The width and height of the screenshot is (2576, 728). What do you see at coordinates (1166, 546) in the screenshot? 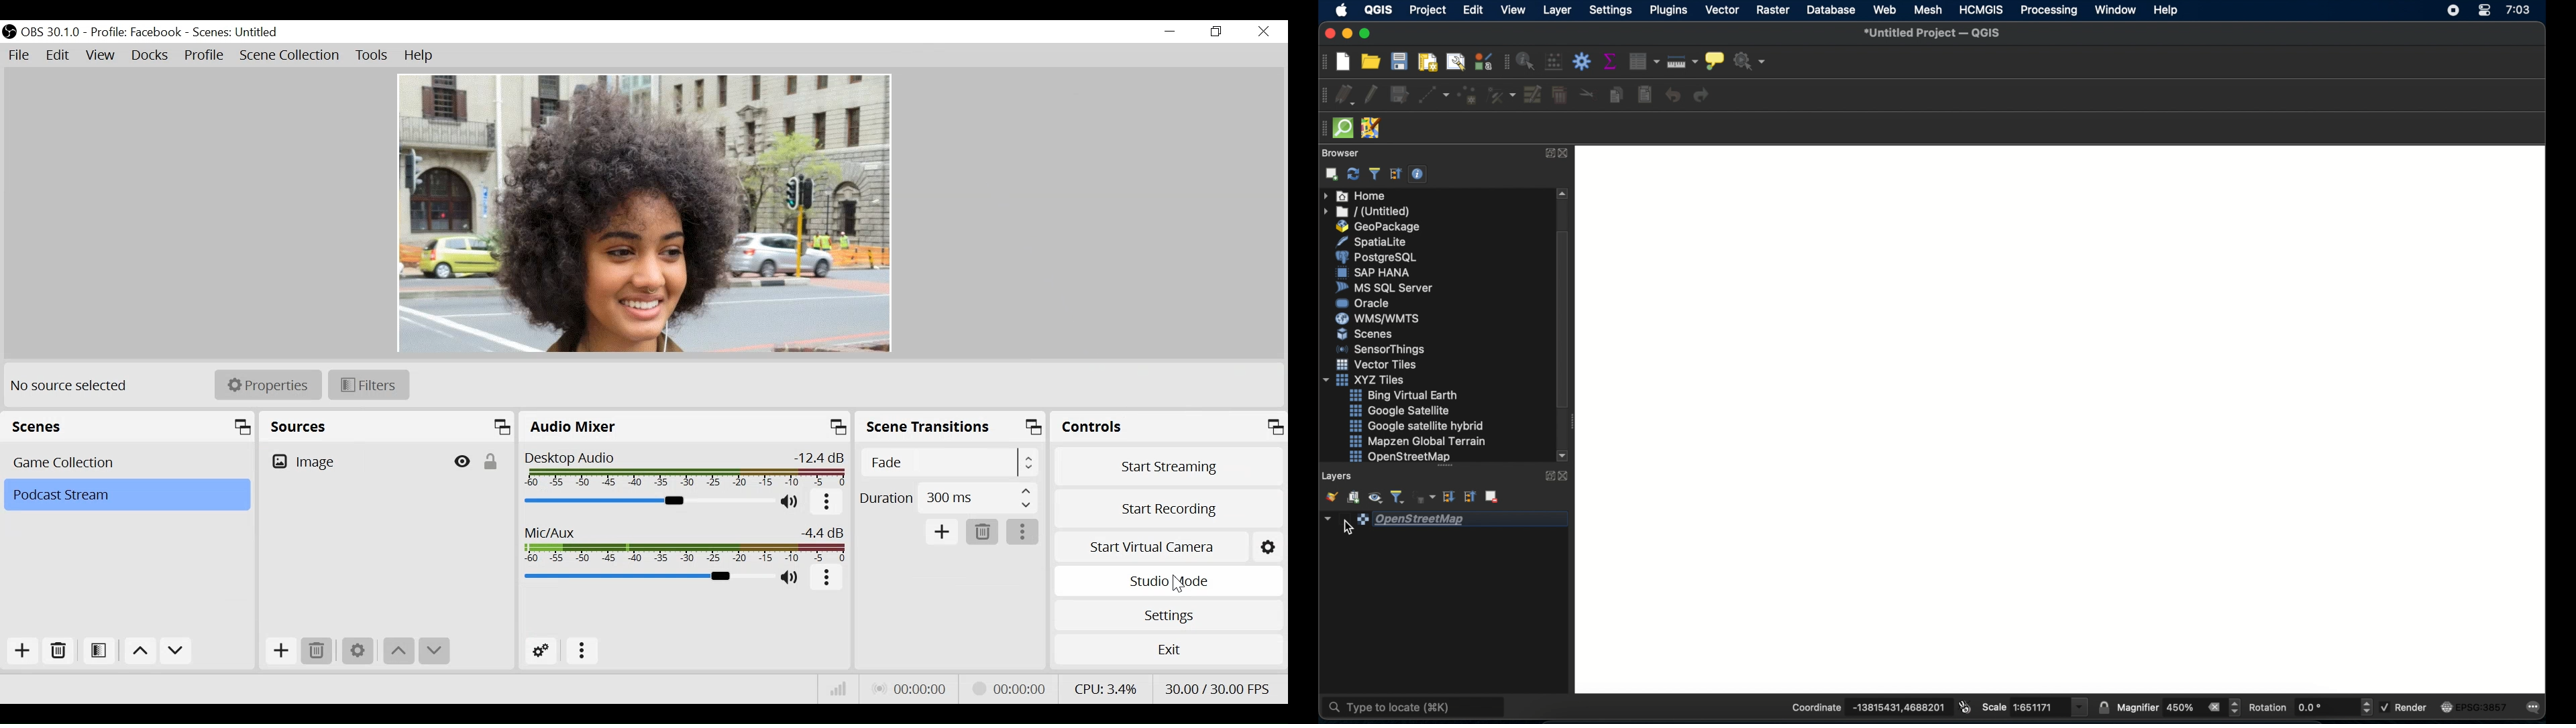
I see `Start Virtual Camera` at bounding box center [1166, 546].